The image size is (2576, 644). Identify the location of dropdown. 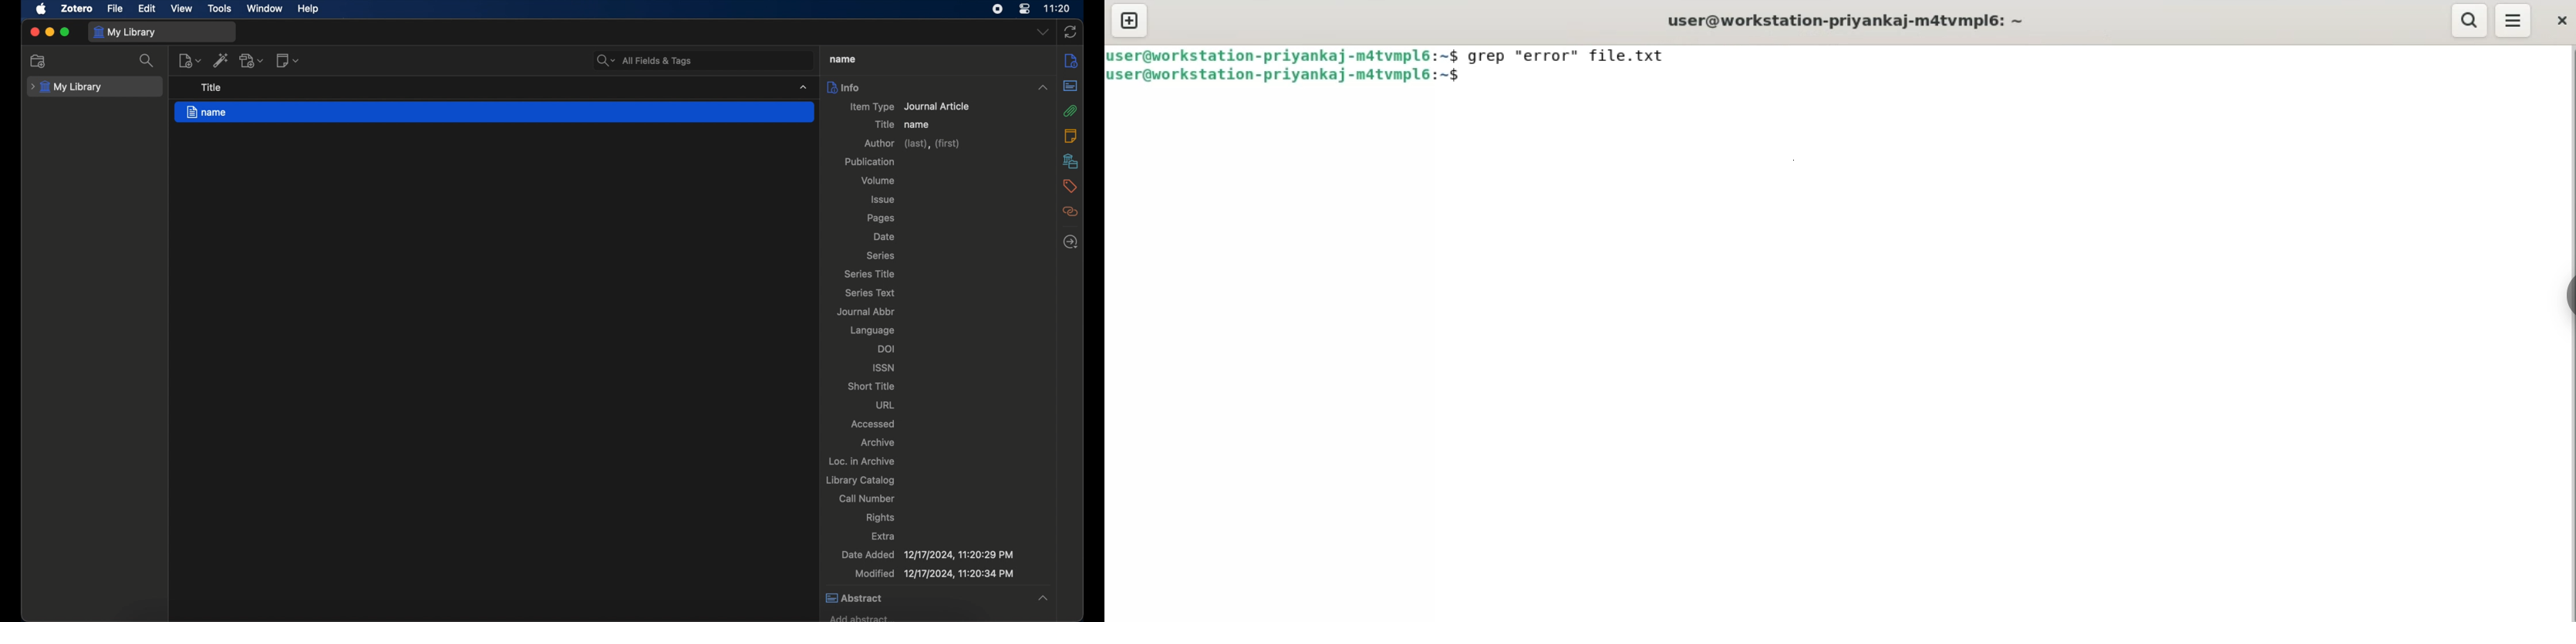
(1044, 31).